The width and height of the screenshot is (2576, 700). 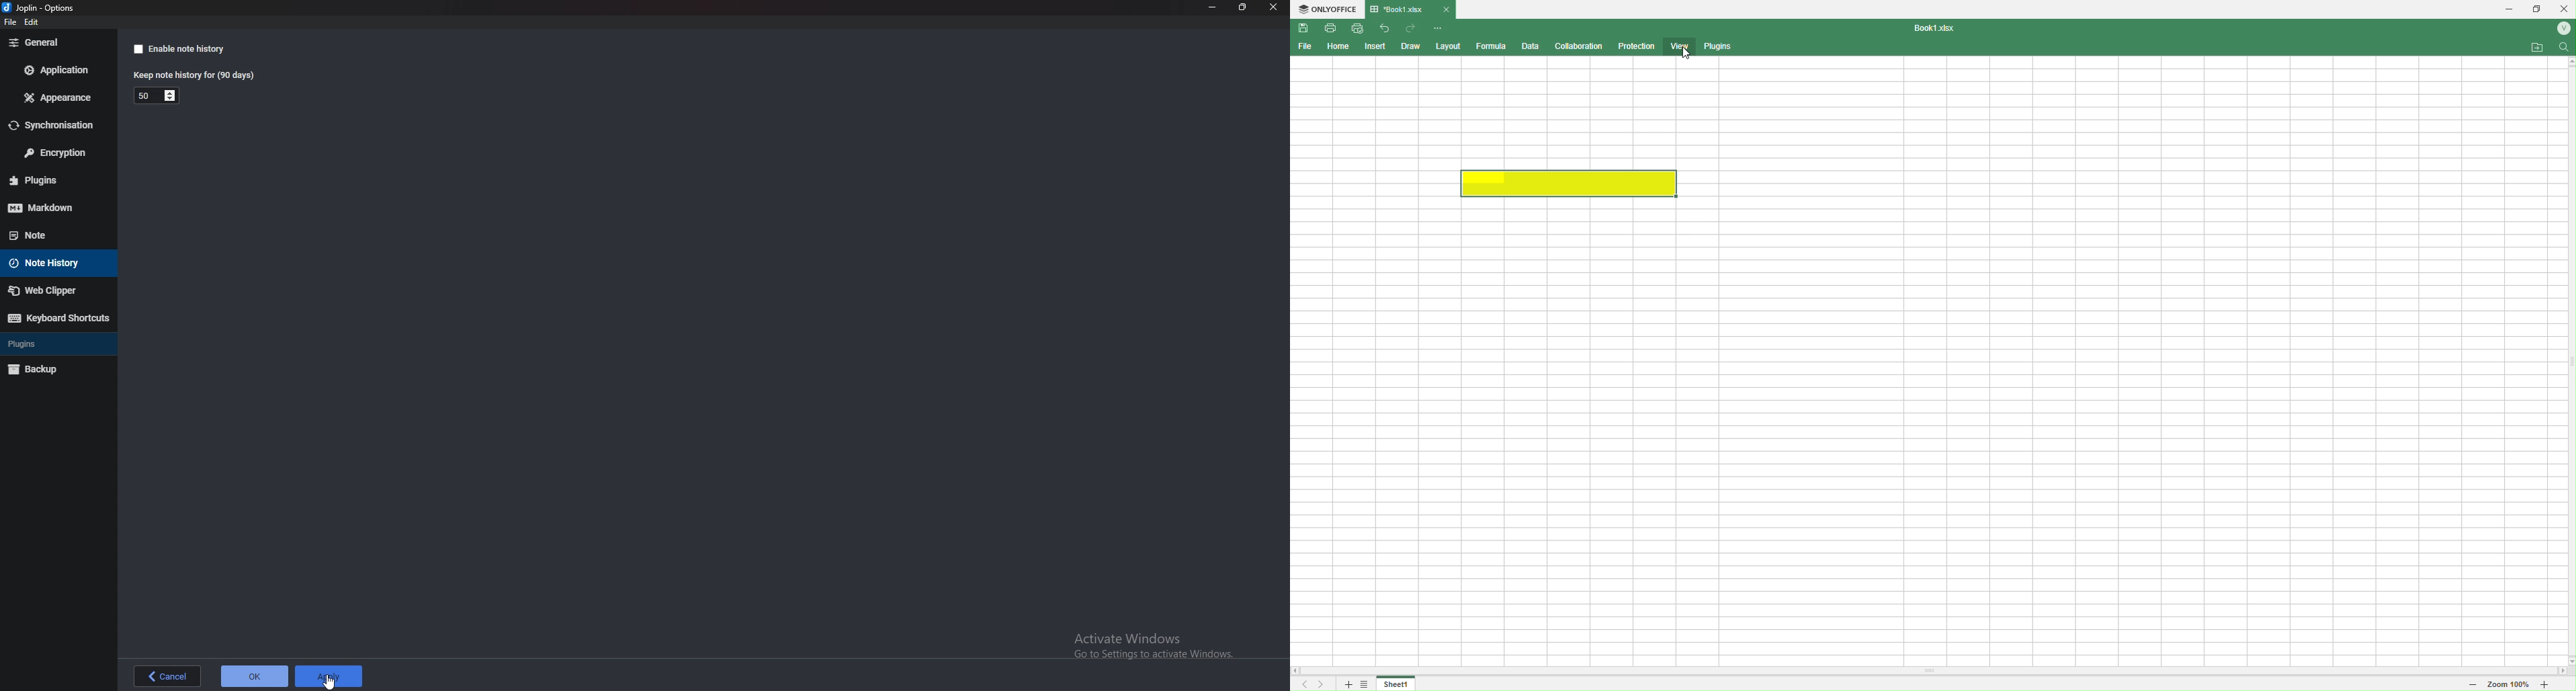 What do you see at coordinates (46, 343) in the screenshot?
I see `plugins` at bounding box center [46, 343].